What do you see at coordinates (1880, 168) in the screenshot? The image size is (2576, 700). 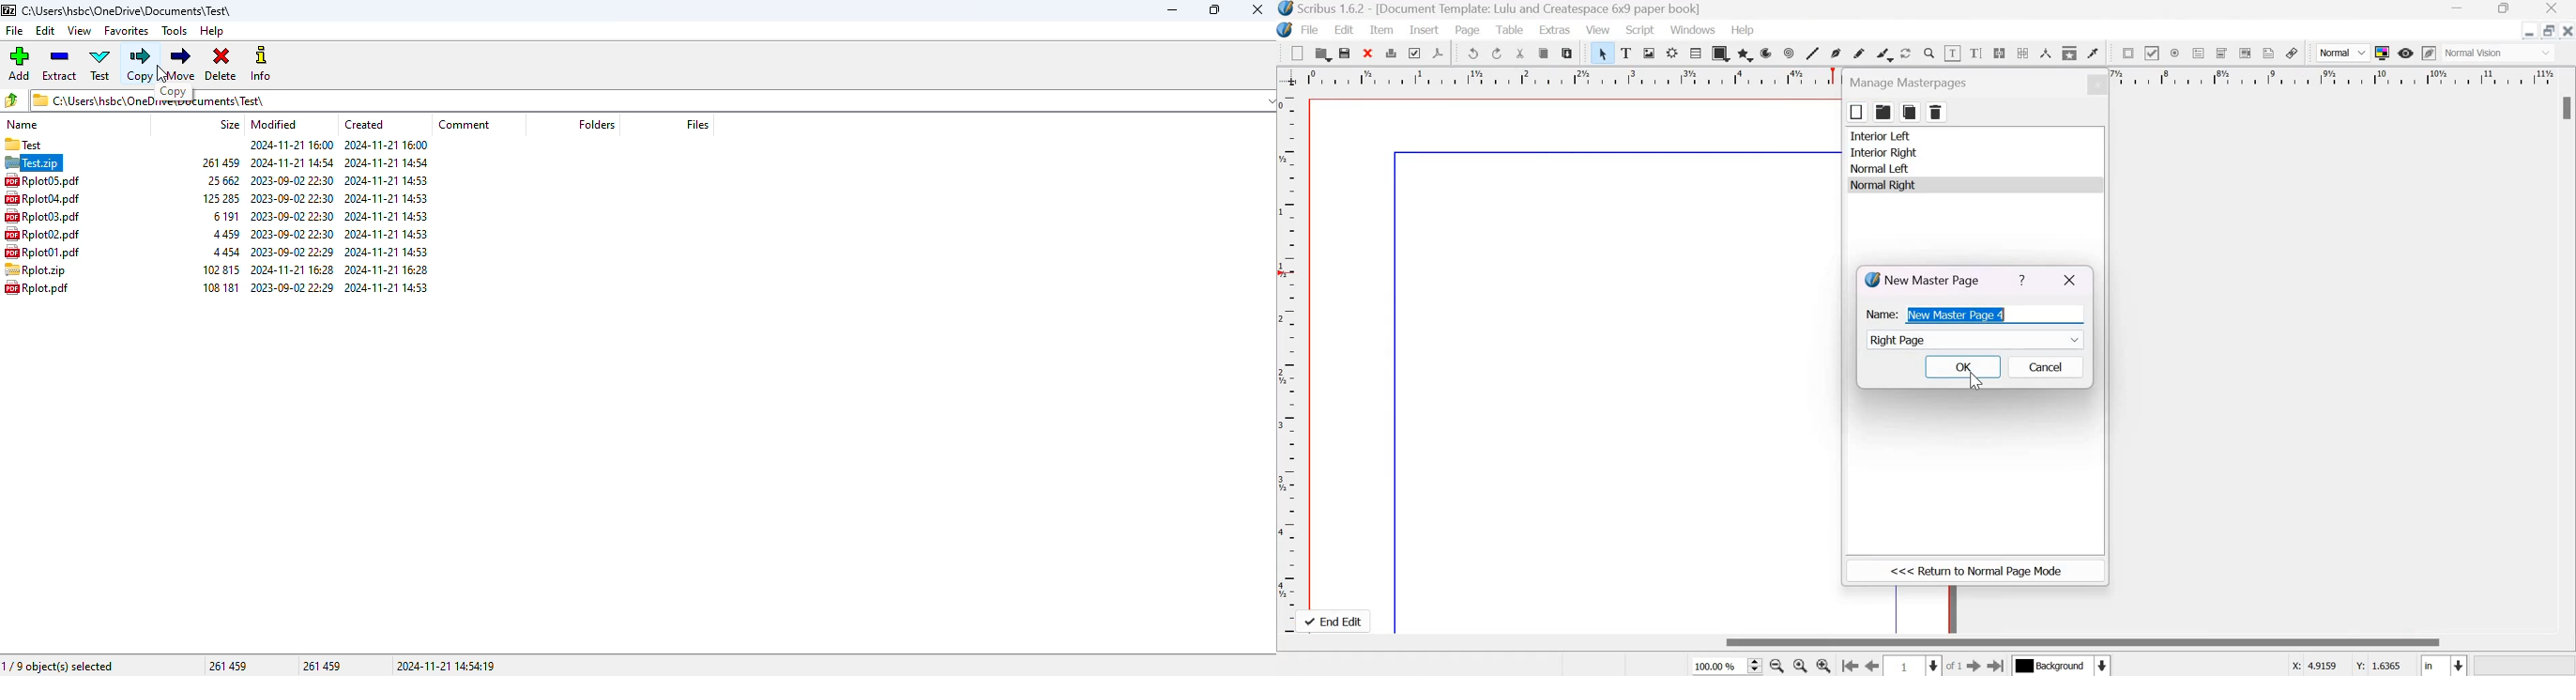 I see `normal left` at bounding box center [1880, 168].